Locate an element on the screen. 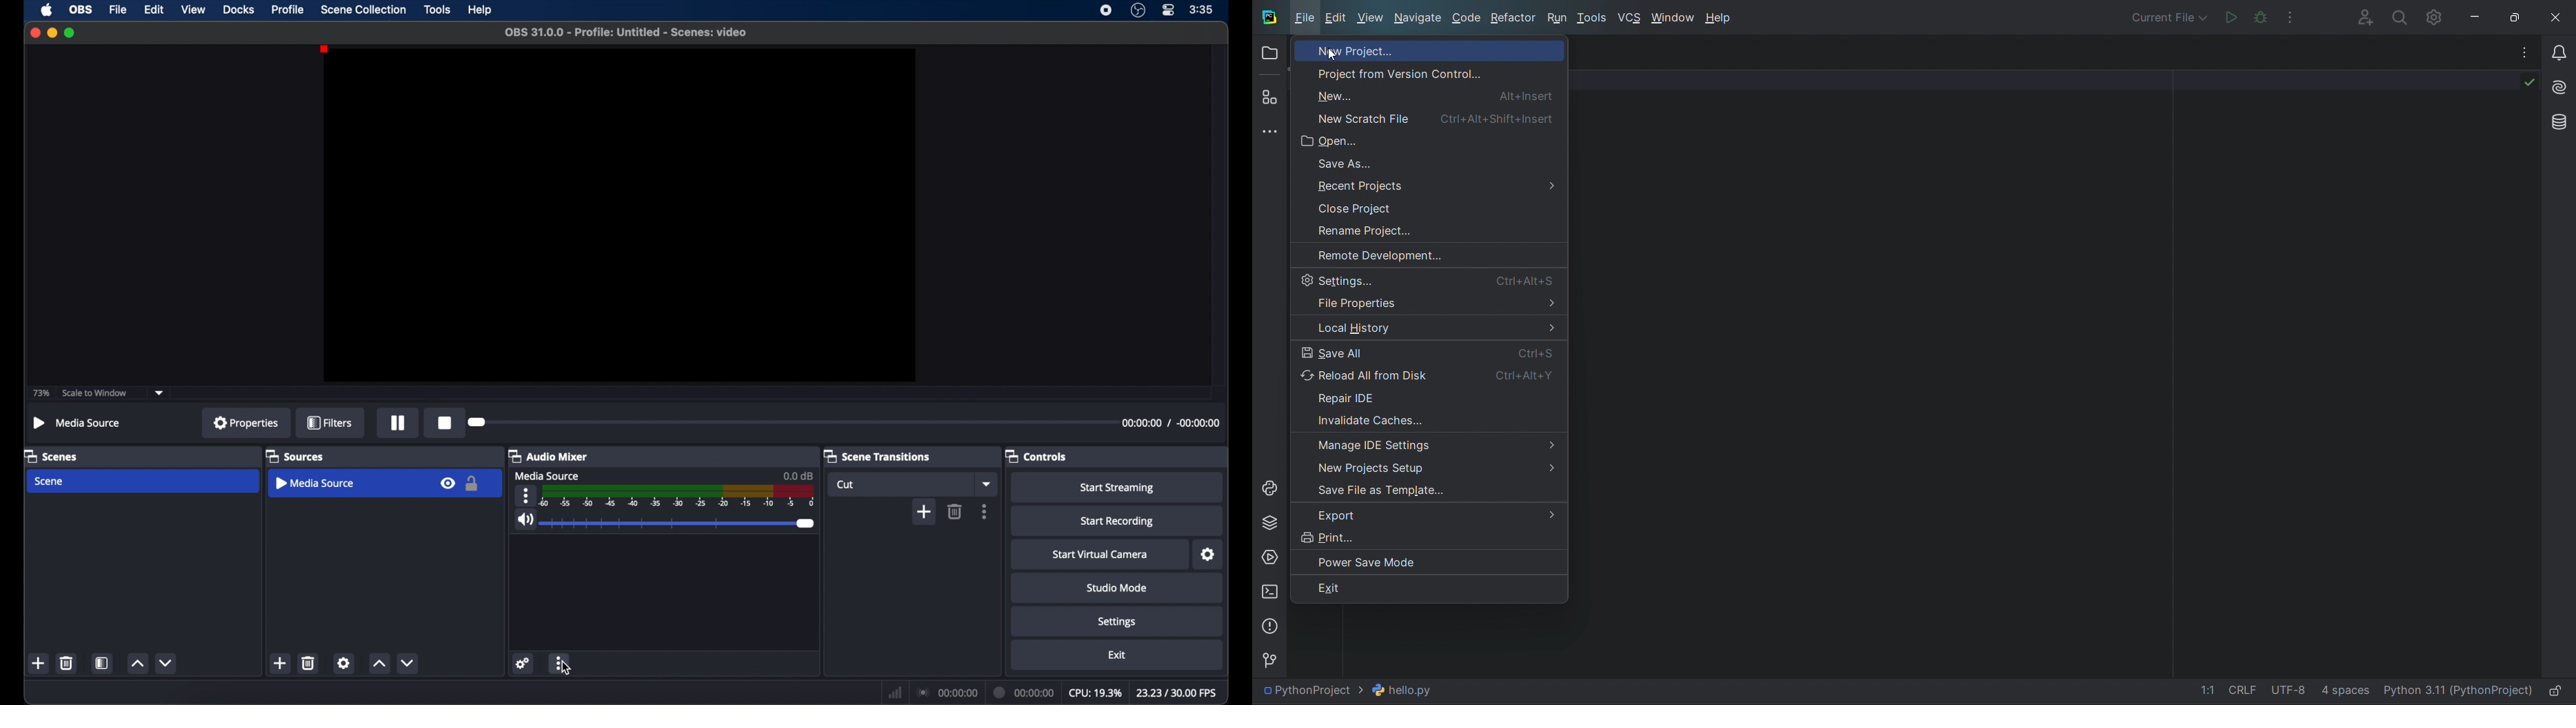 Image resolution: width=2576 pixels, height=728 pixels. duration is located at coordinates (1025, 692).